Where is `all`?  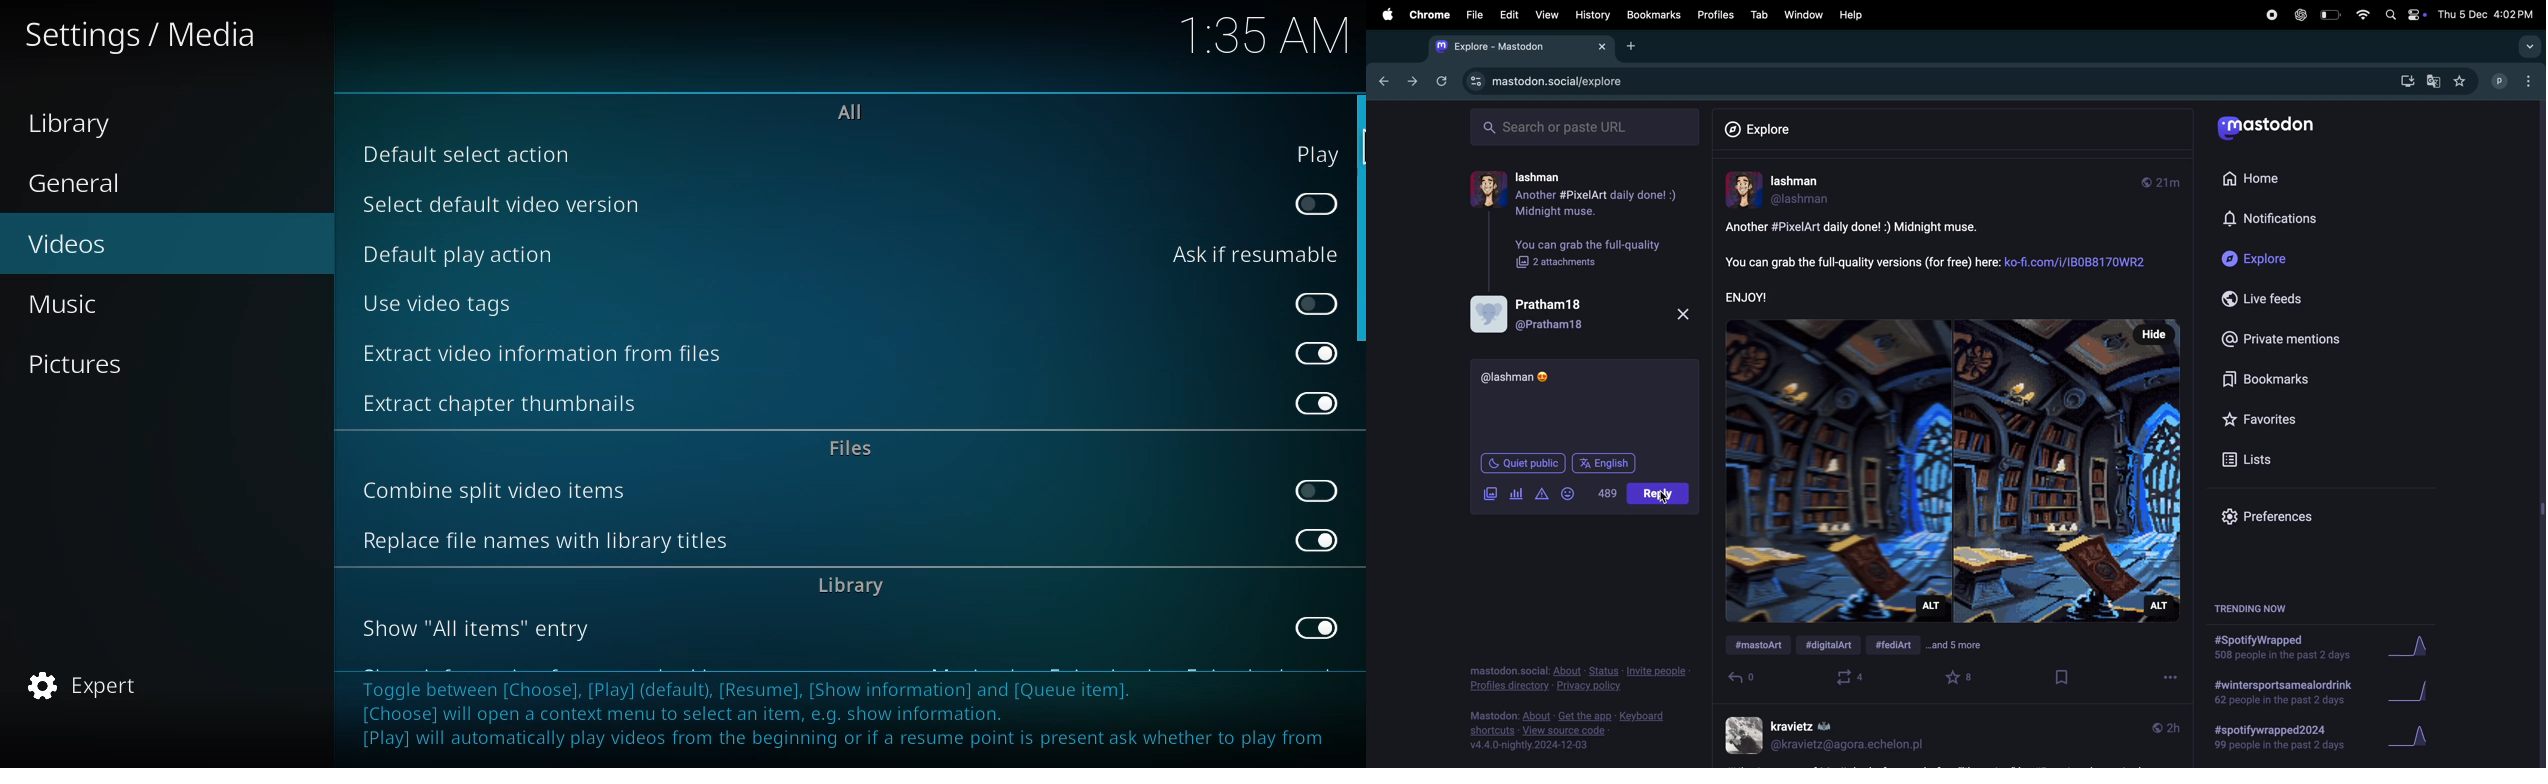
all is located at coordinates (851, 112).